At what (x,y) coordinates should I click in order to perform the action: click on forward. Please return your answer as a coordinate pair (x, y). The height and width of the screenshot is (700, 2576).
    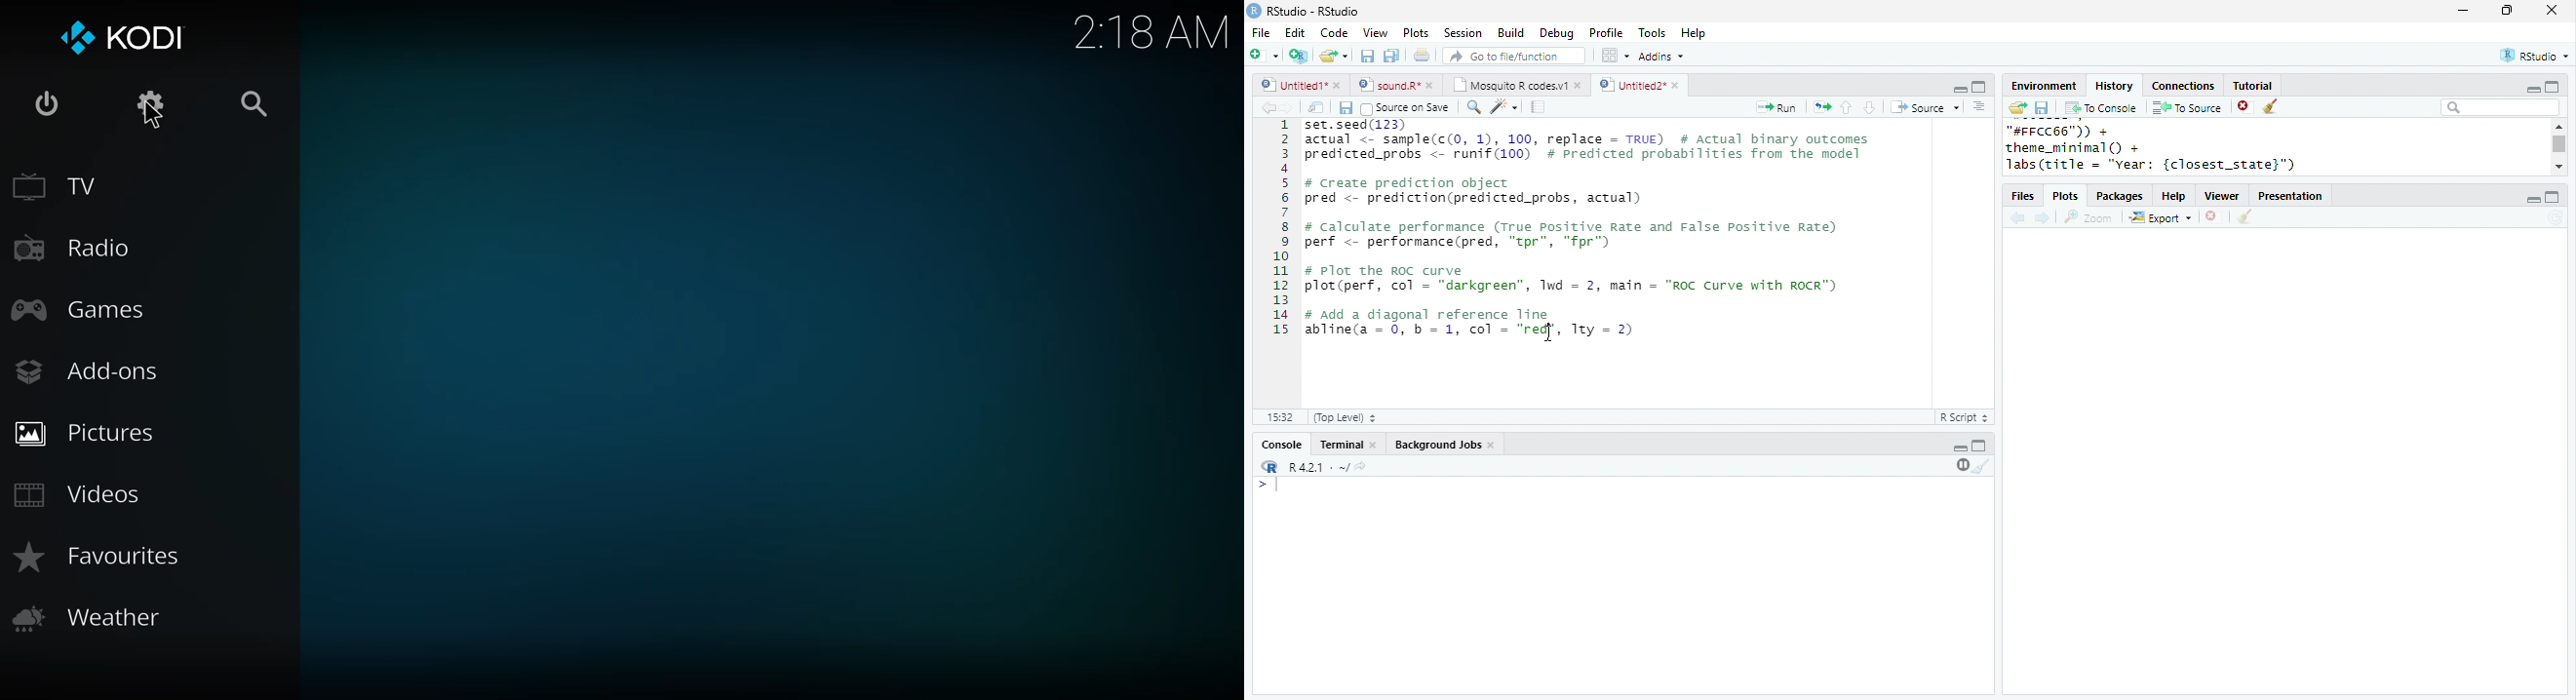
    Looking at the image, I should click on (1287, 107).